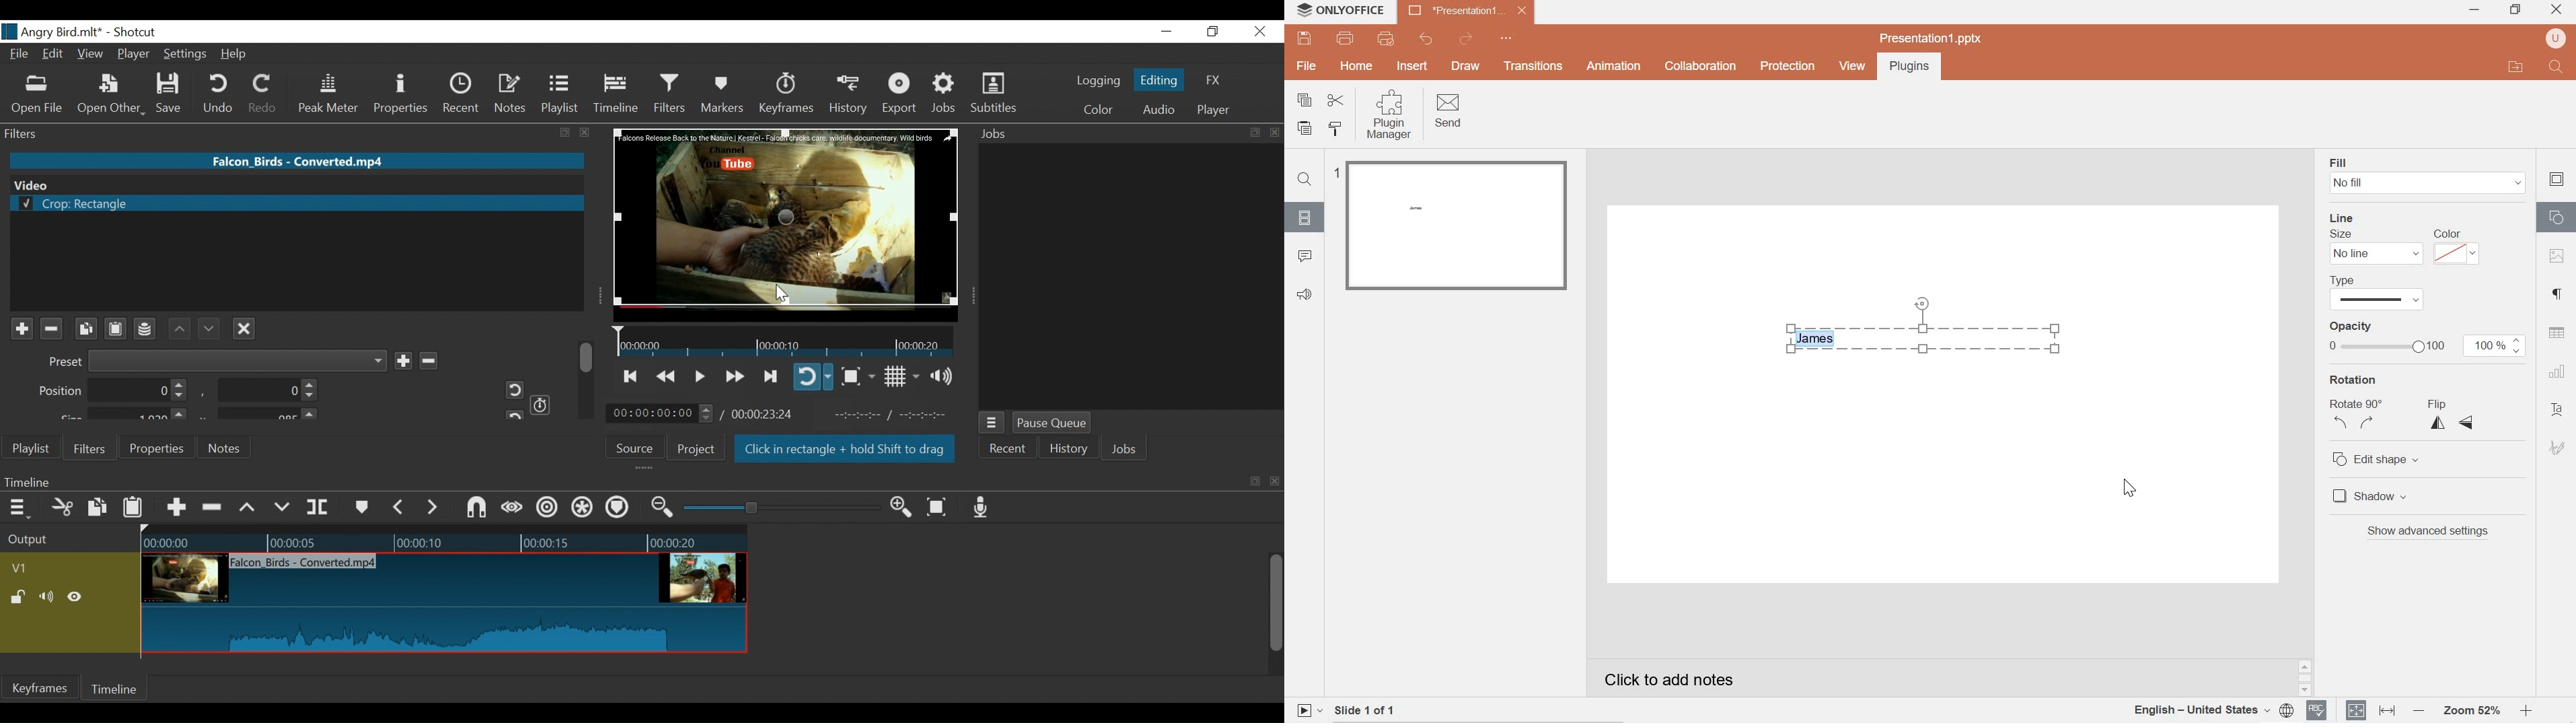 This screenshot has height=728, width=2576. I want to click on system logo, so click(1303, 10).